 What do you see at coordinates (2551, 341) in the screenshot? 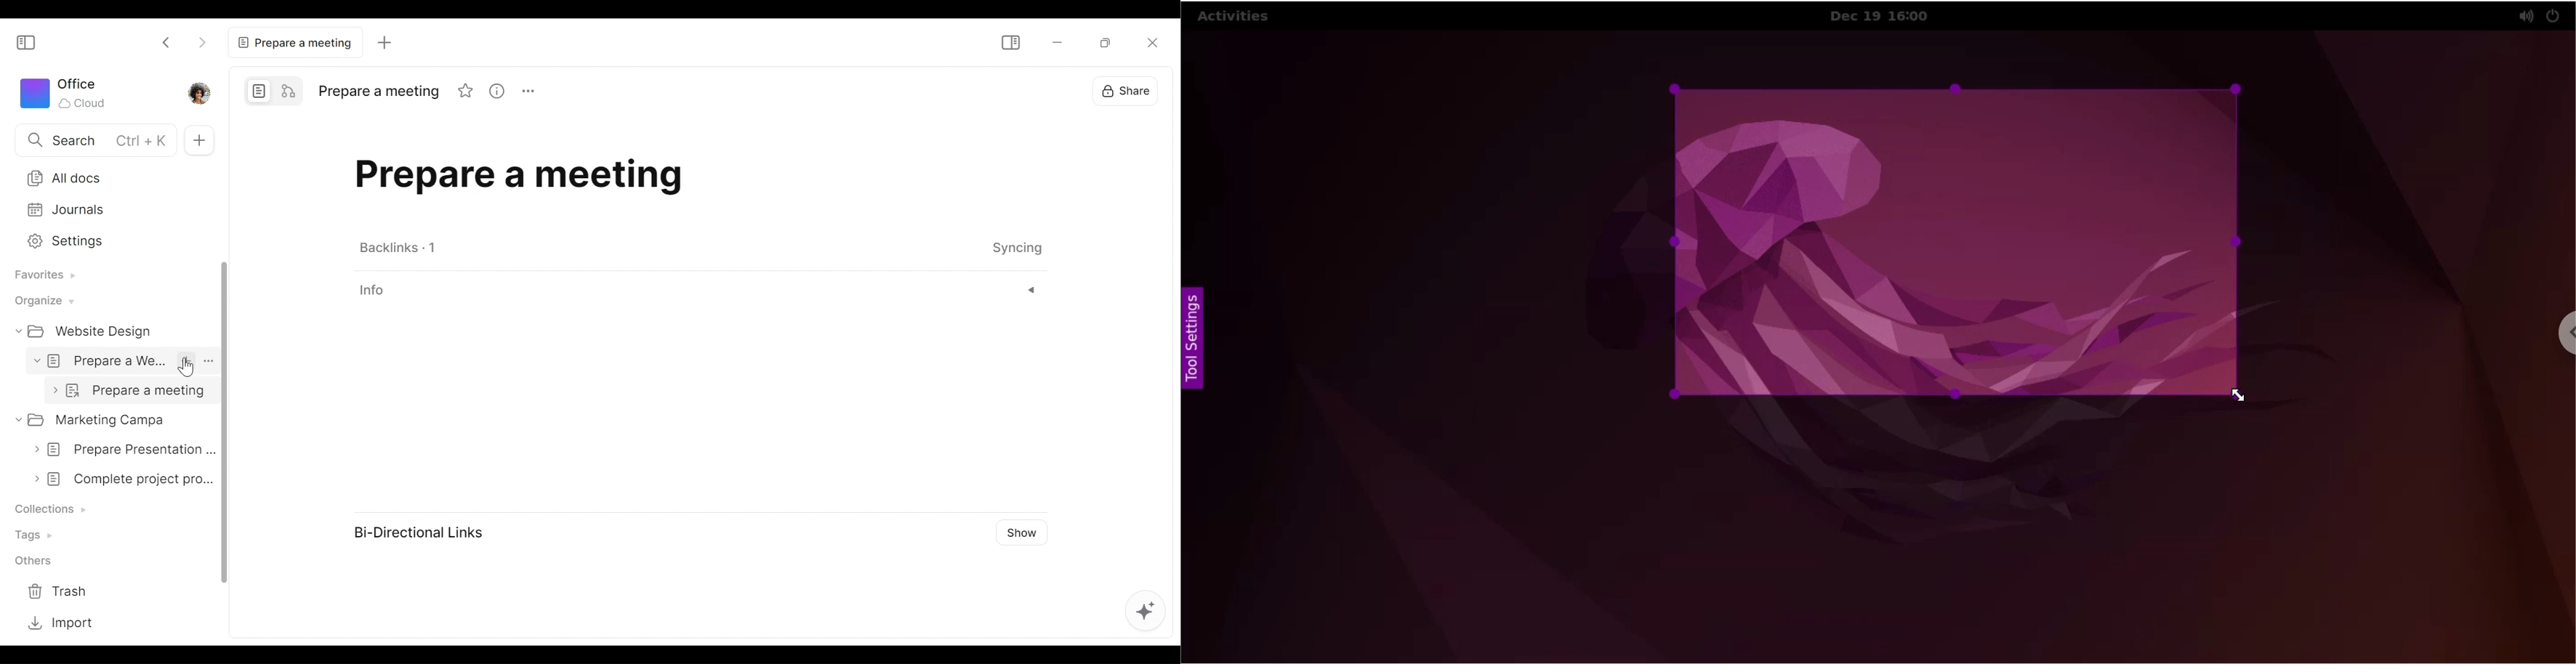
I see `chrome options` at bounding box center [2551, 341].